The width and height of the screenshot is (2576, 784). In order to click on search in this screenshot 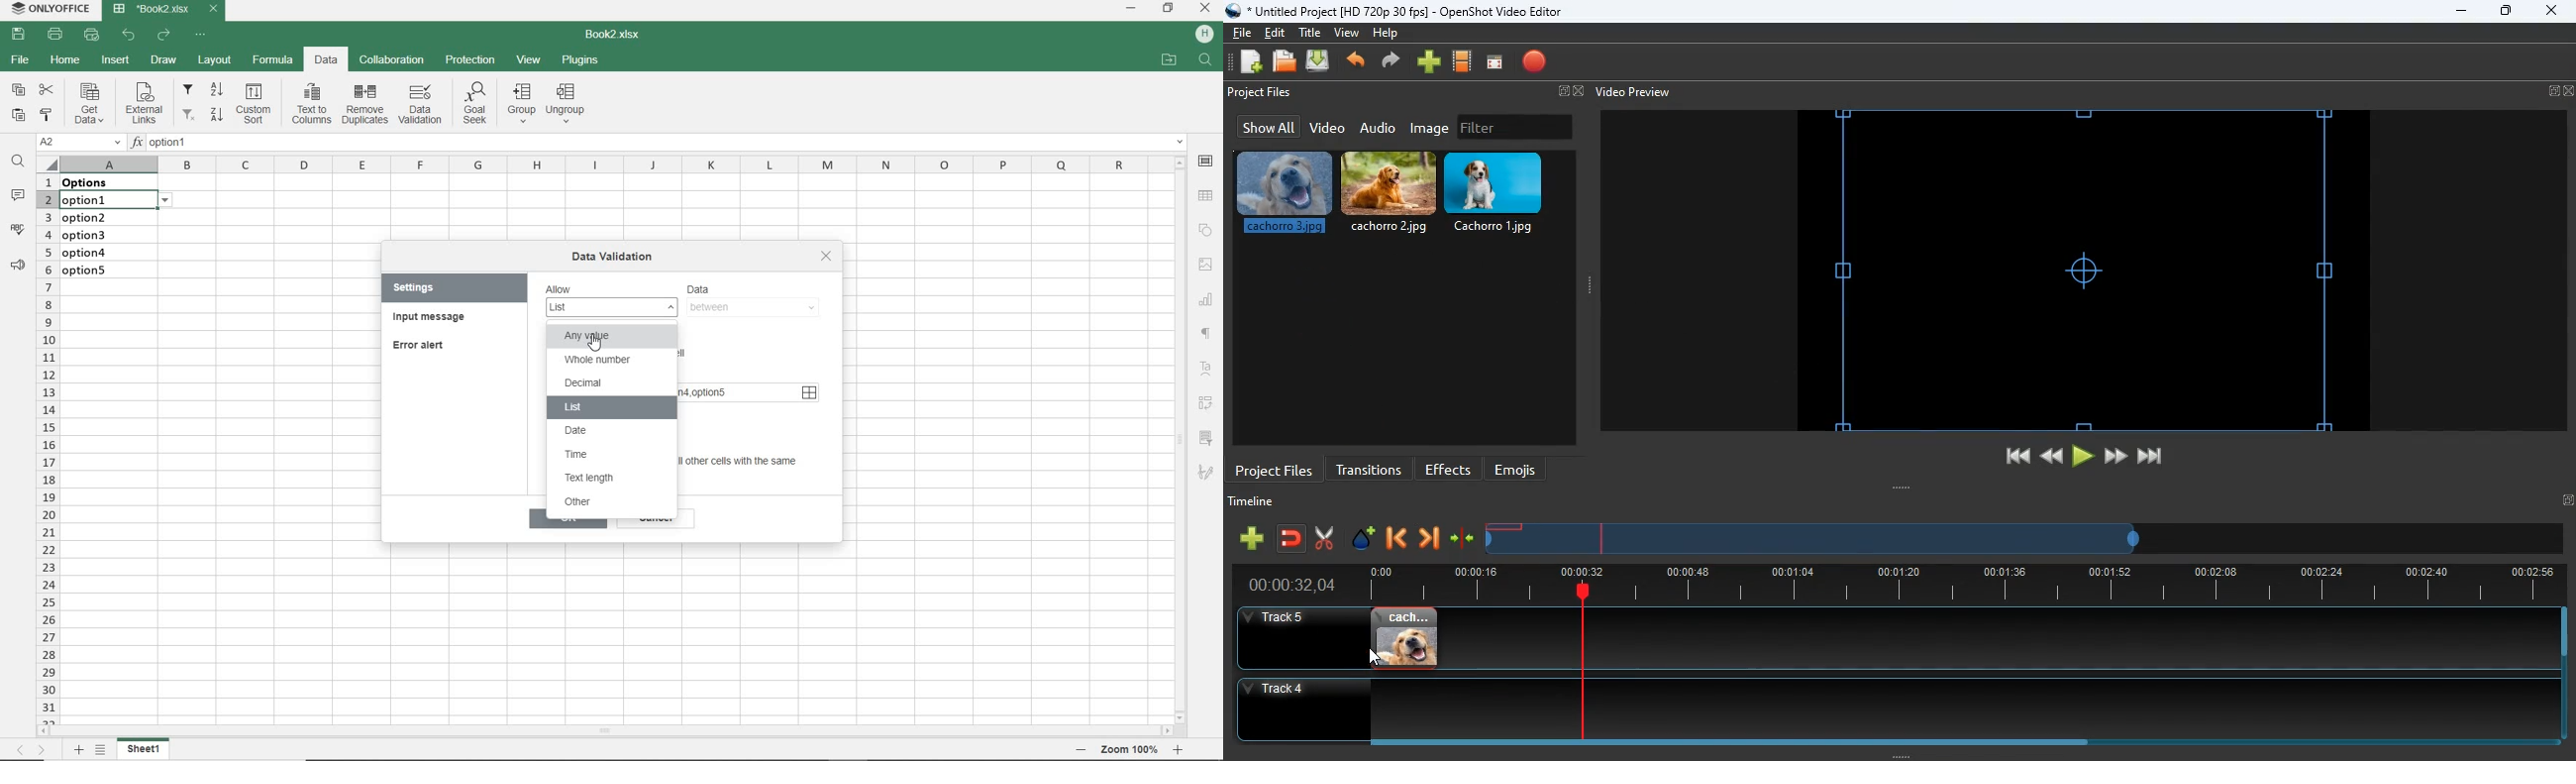, I will do `click(1207, 61)`.